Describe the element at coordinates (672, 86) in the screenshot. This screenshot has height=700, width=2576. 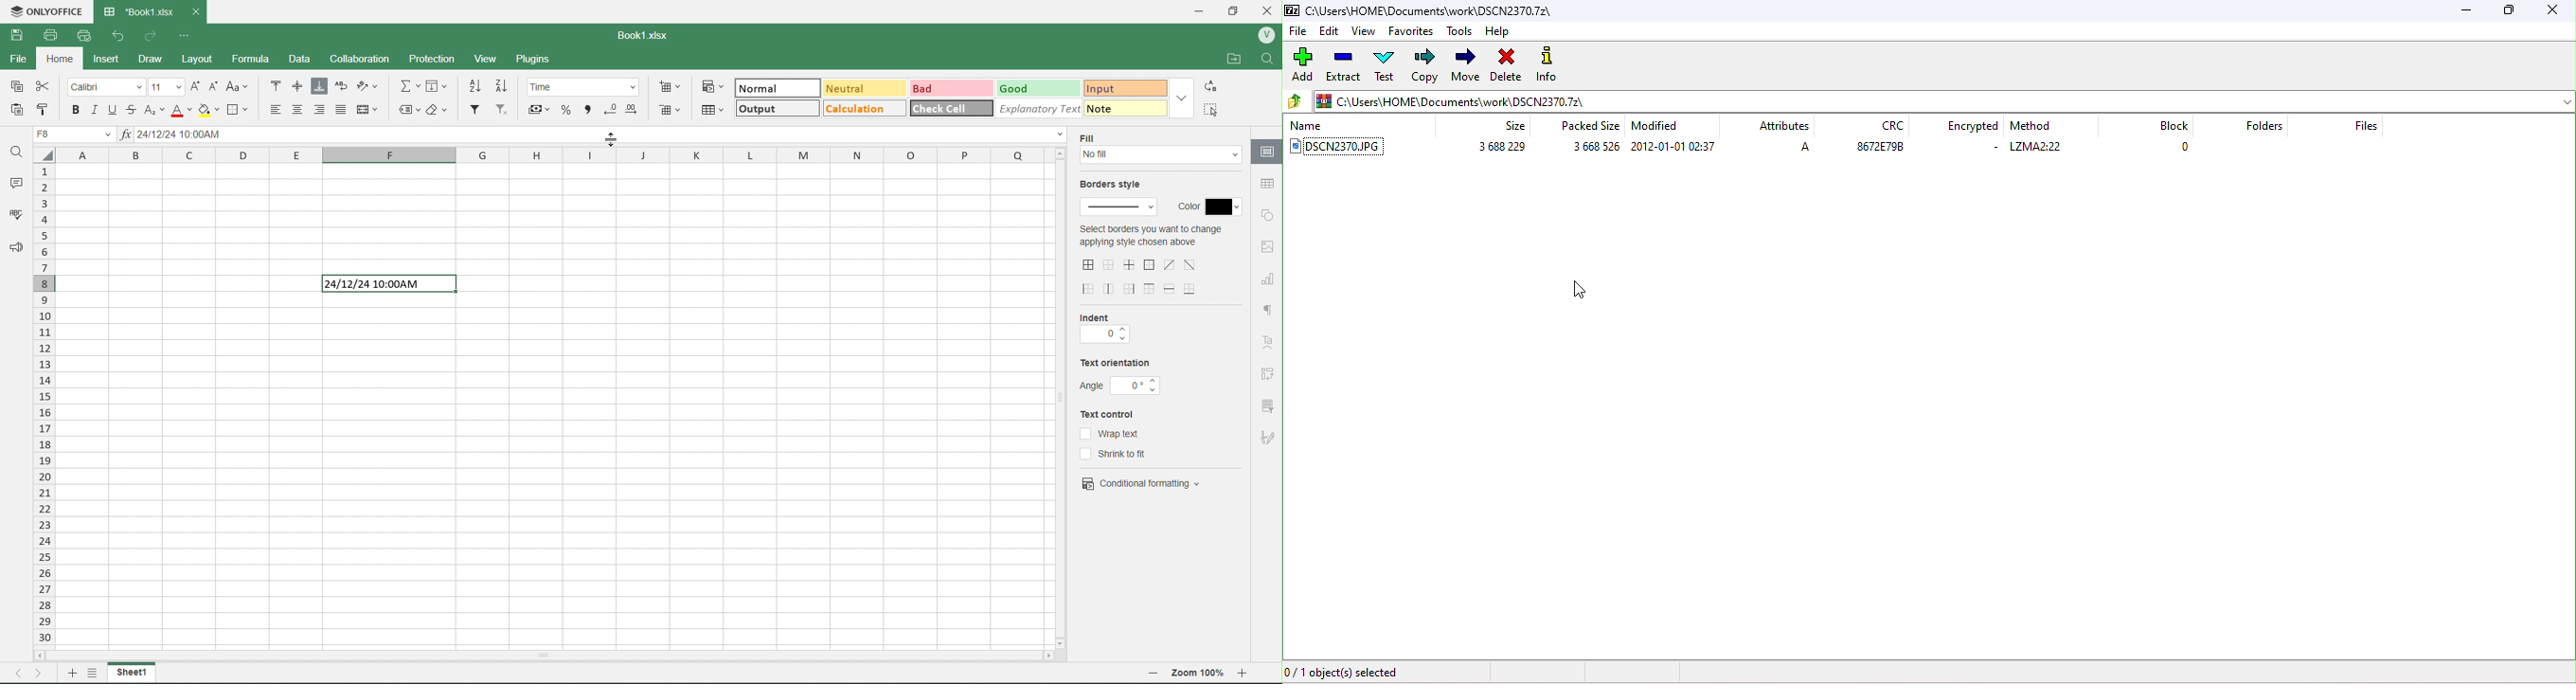
I see `Insert Cells` at that location.